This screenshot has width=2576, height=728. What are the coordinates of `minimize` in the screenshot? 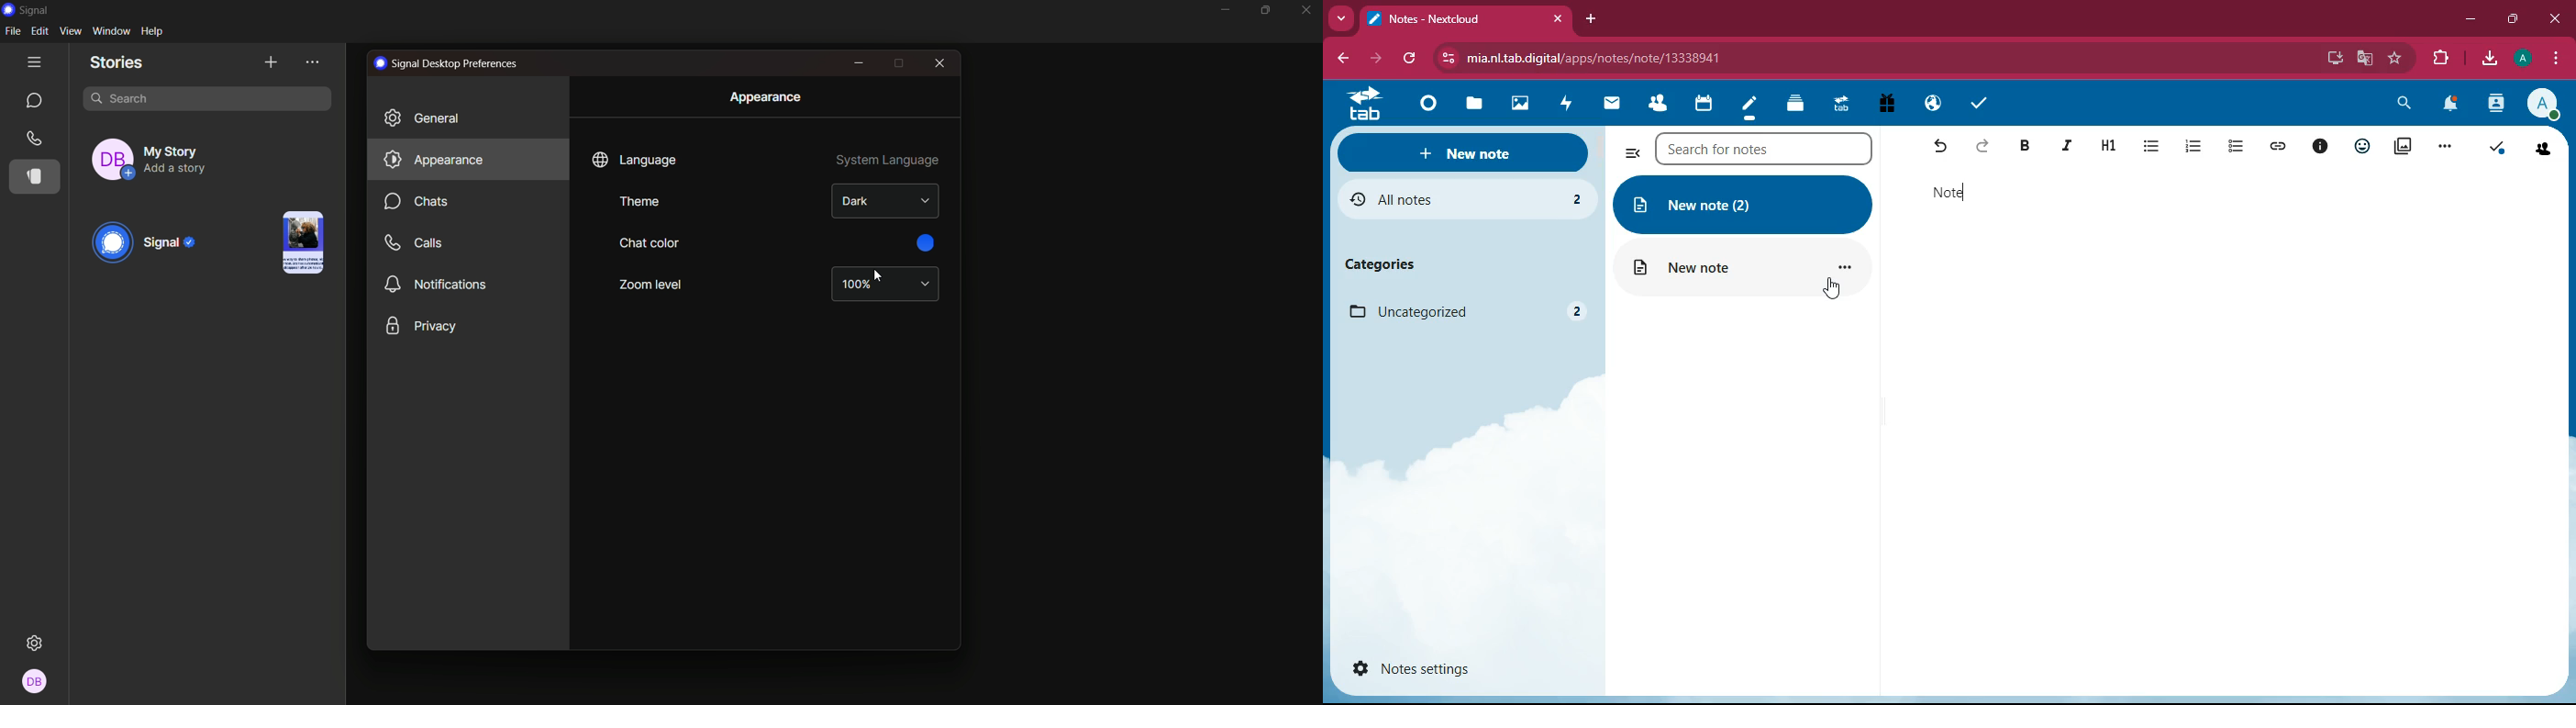 It's located at (1224, 10).